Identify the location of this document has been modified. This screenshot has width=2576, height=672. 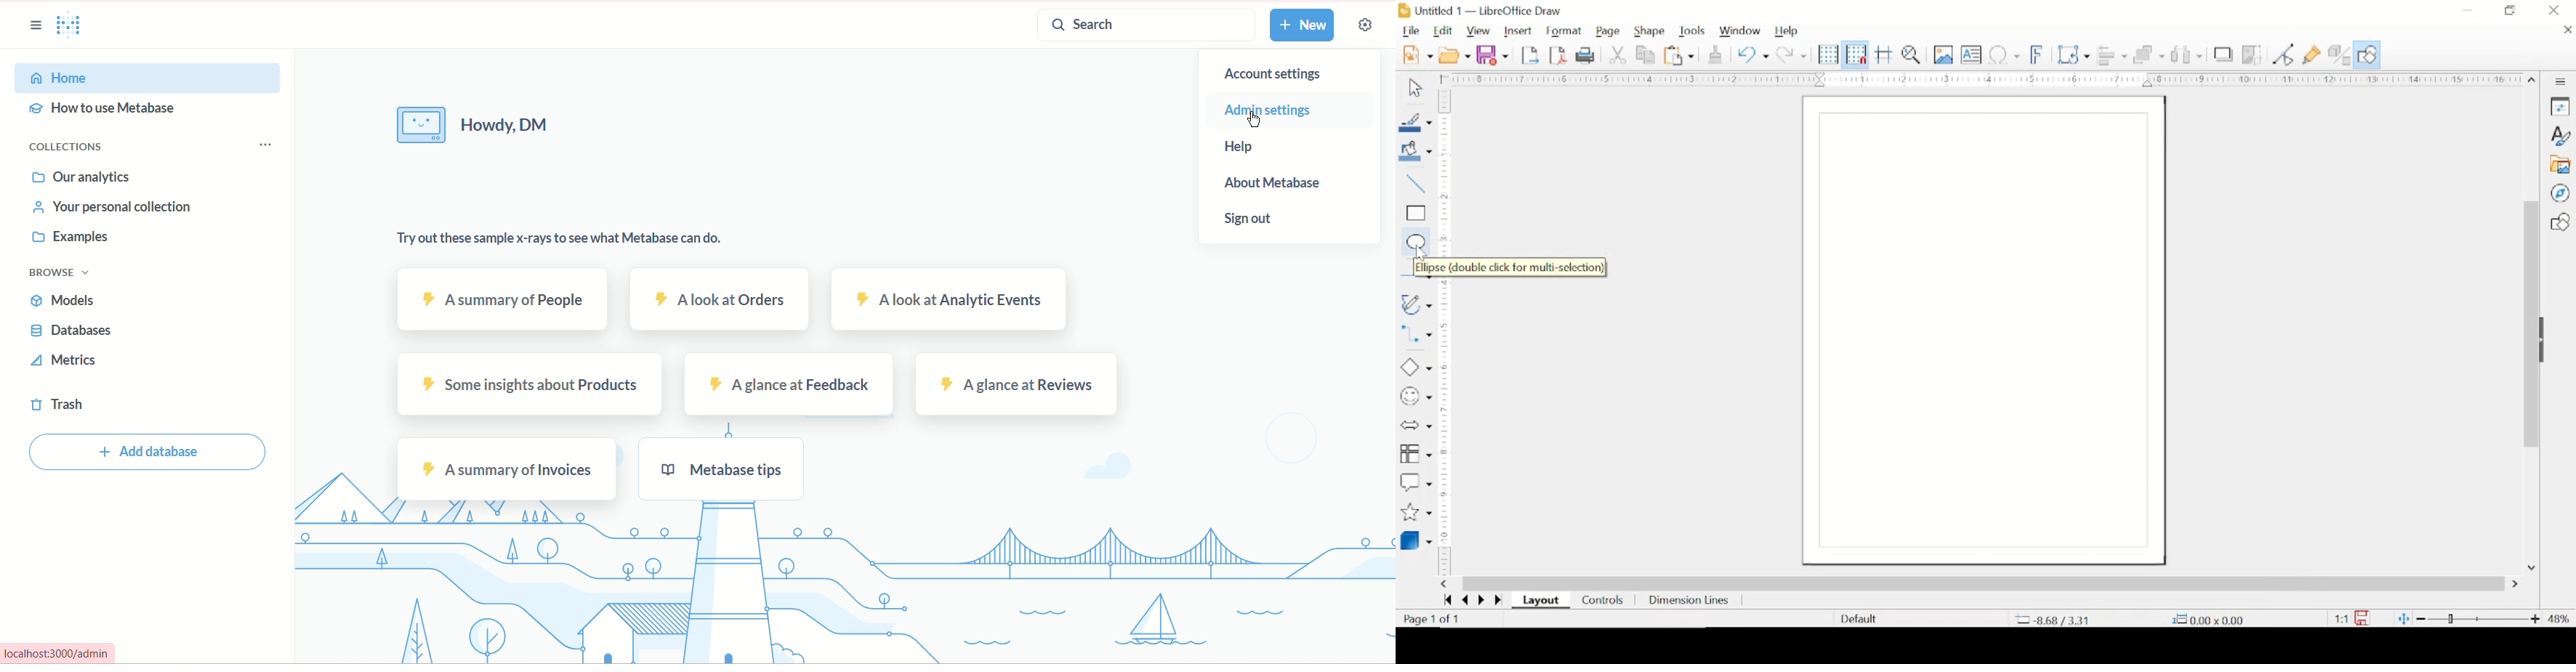
(2355, 617).